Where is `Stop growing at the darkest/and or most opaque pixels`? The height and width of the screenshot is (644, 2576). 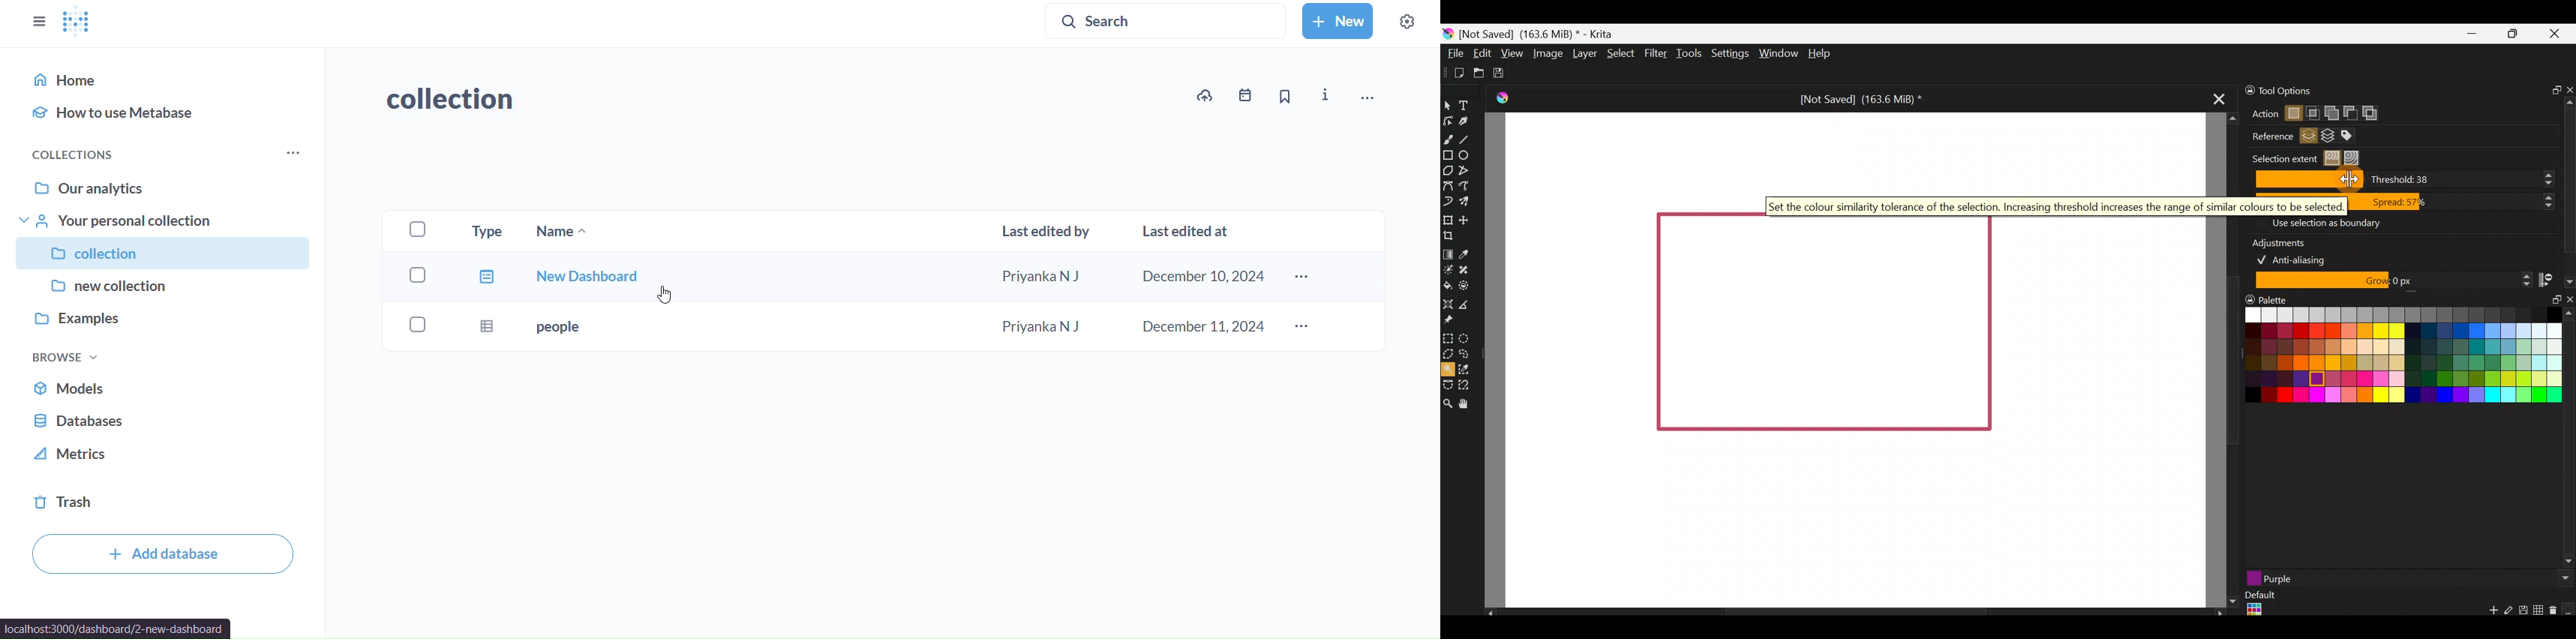 Stop growing at the darkest/and or most opaque pixels is located at coordinates (2556, 279).